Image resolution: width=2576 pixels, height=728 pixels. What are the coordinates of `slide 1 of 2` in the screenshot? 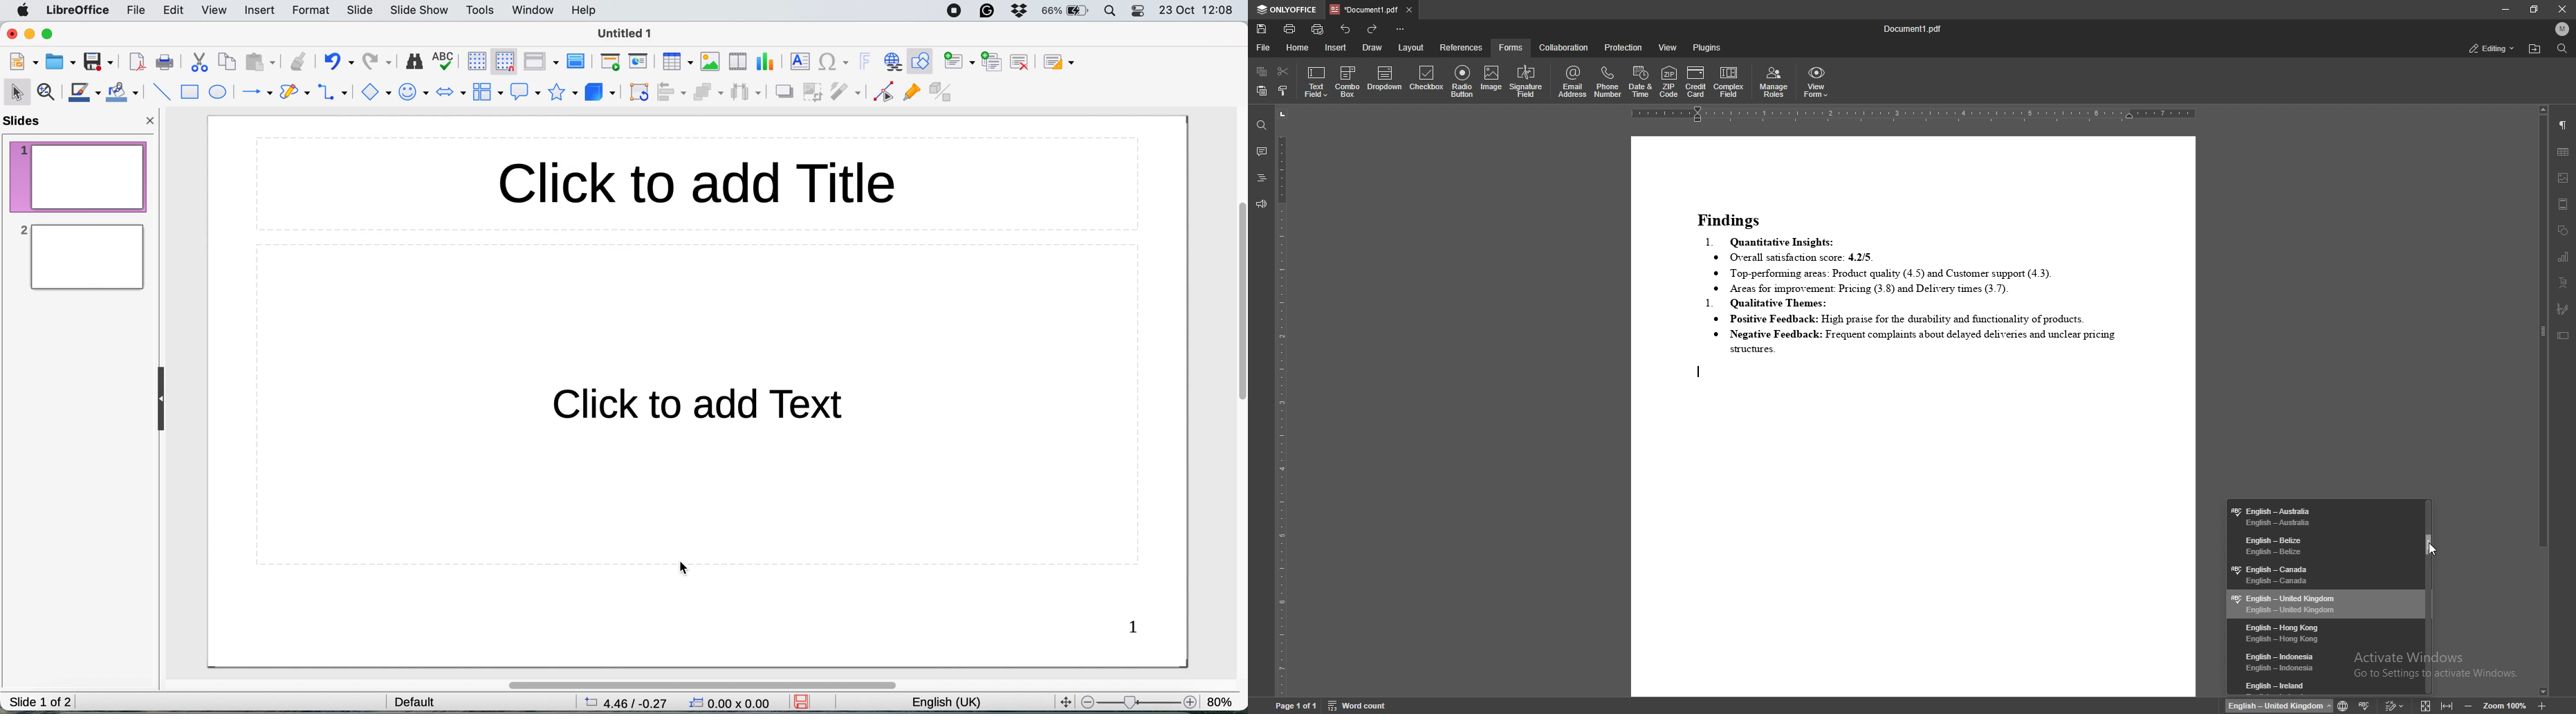 It's located at (41, 703).